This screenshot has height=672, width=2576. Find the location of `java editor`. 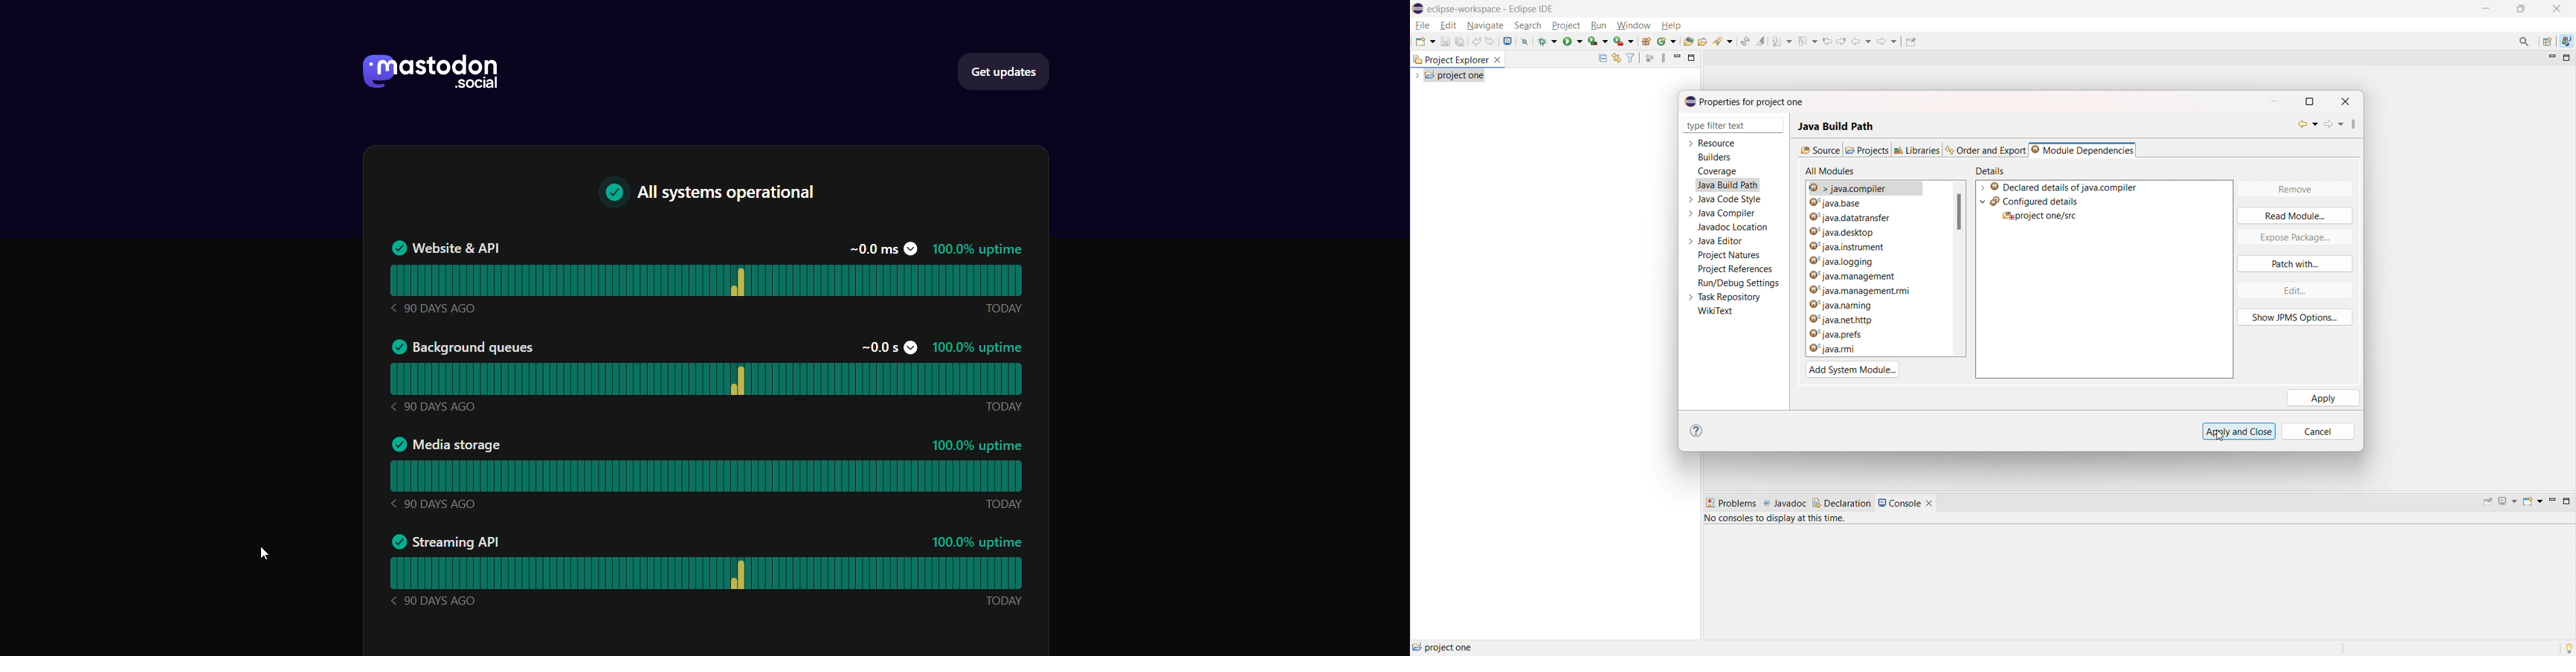

java editor is located at coordinates (1721, 241).